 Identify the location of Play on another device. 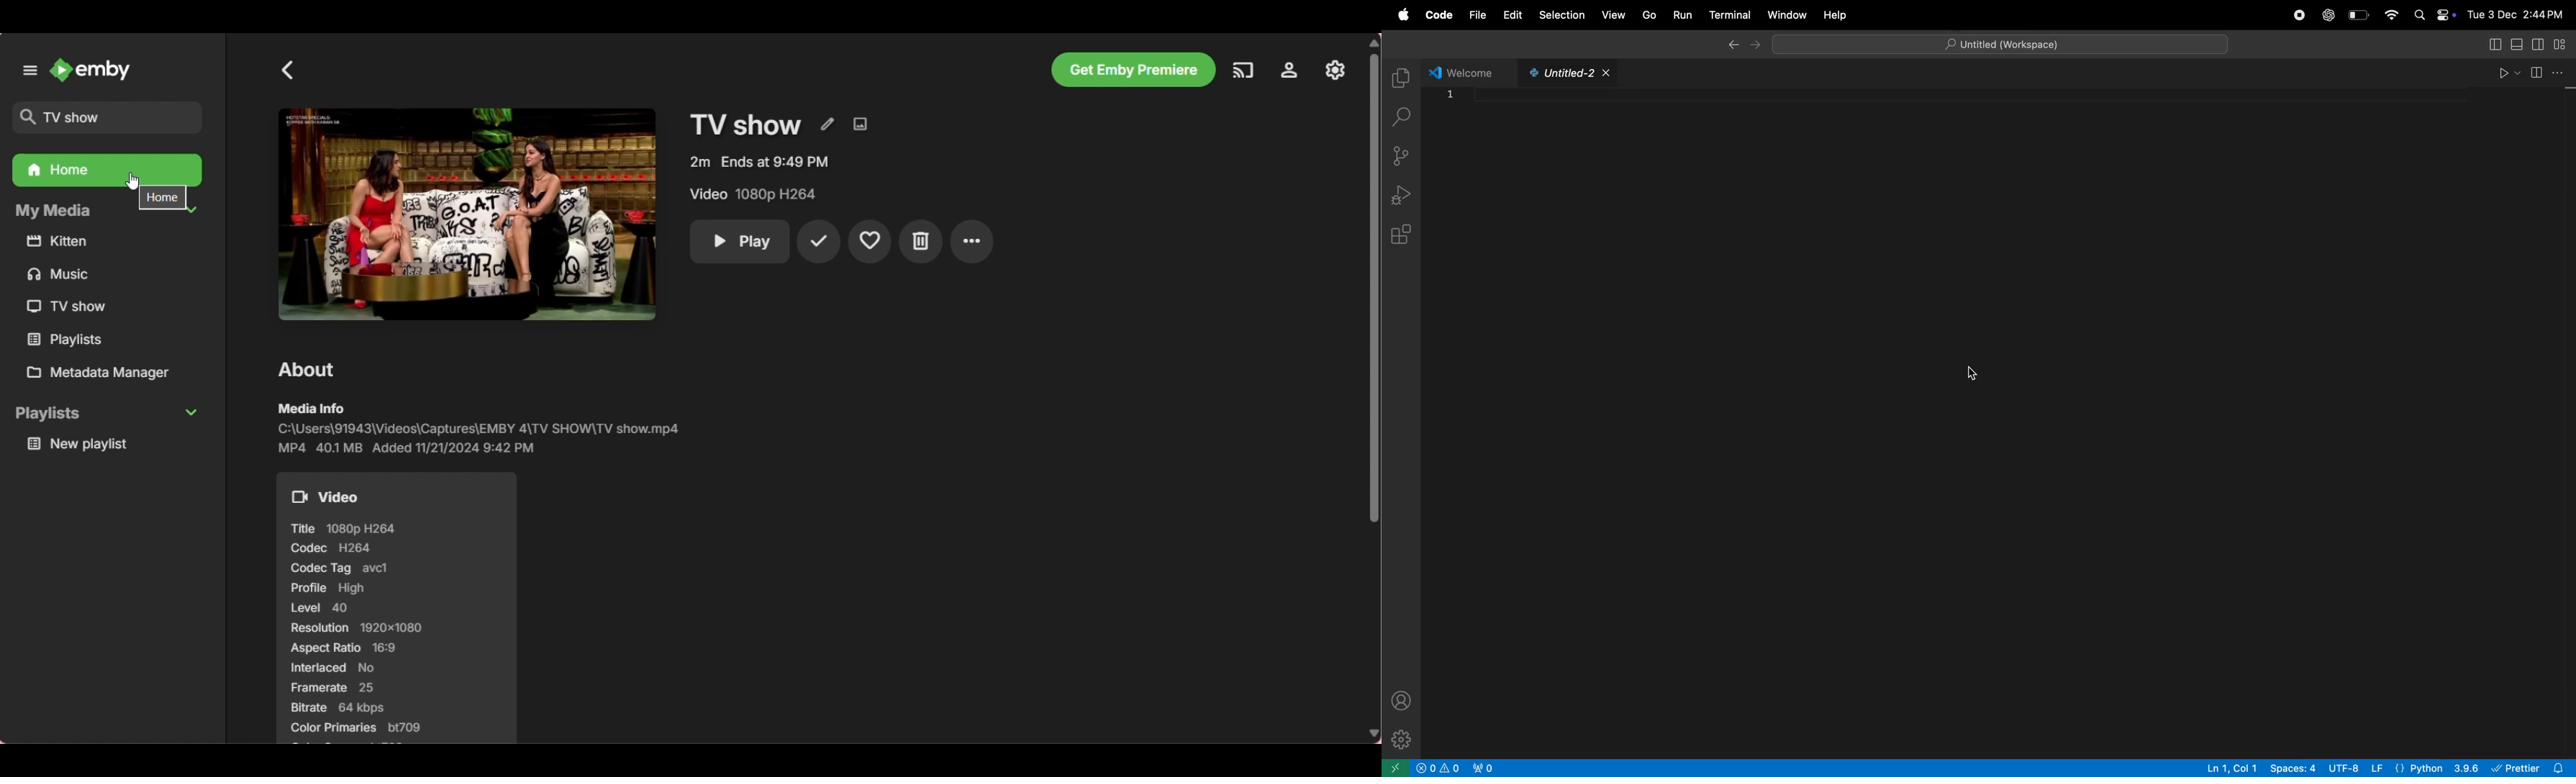
(1242, 70).